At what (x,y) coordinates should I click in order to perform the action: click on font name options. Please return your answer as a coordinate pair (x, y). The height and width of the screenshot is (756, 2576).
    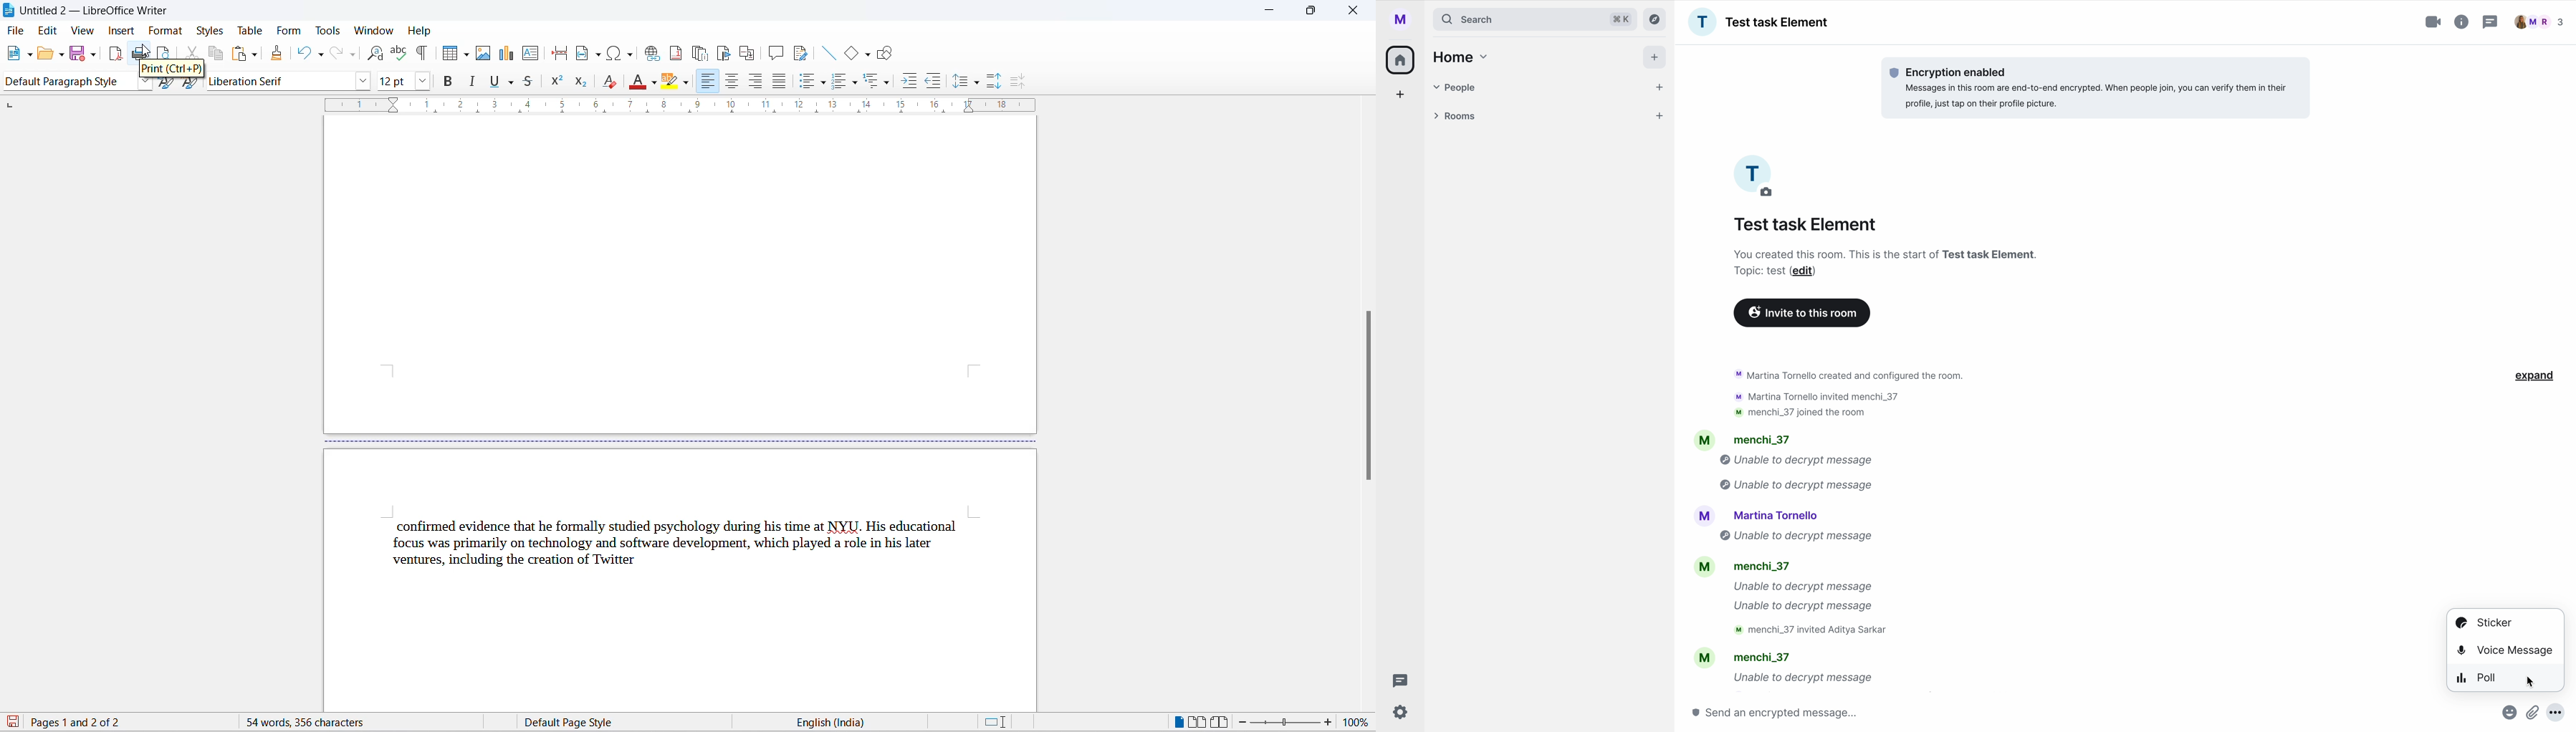
    Looking at the image, I should click on (363, 80).